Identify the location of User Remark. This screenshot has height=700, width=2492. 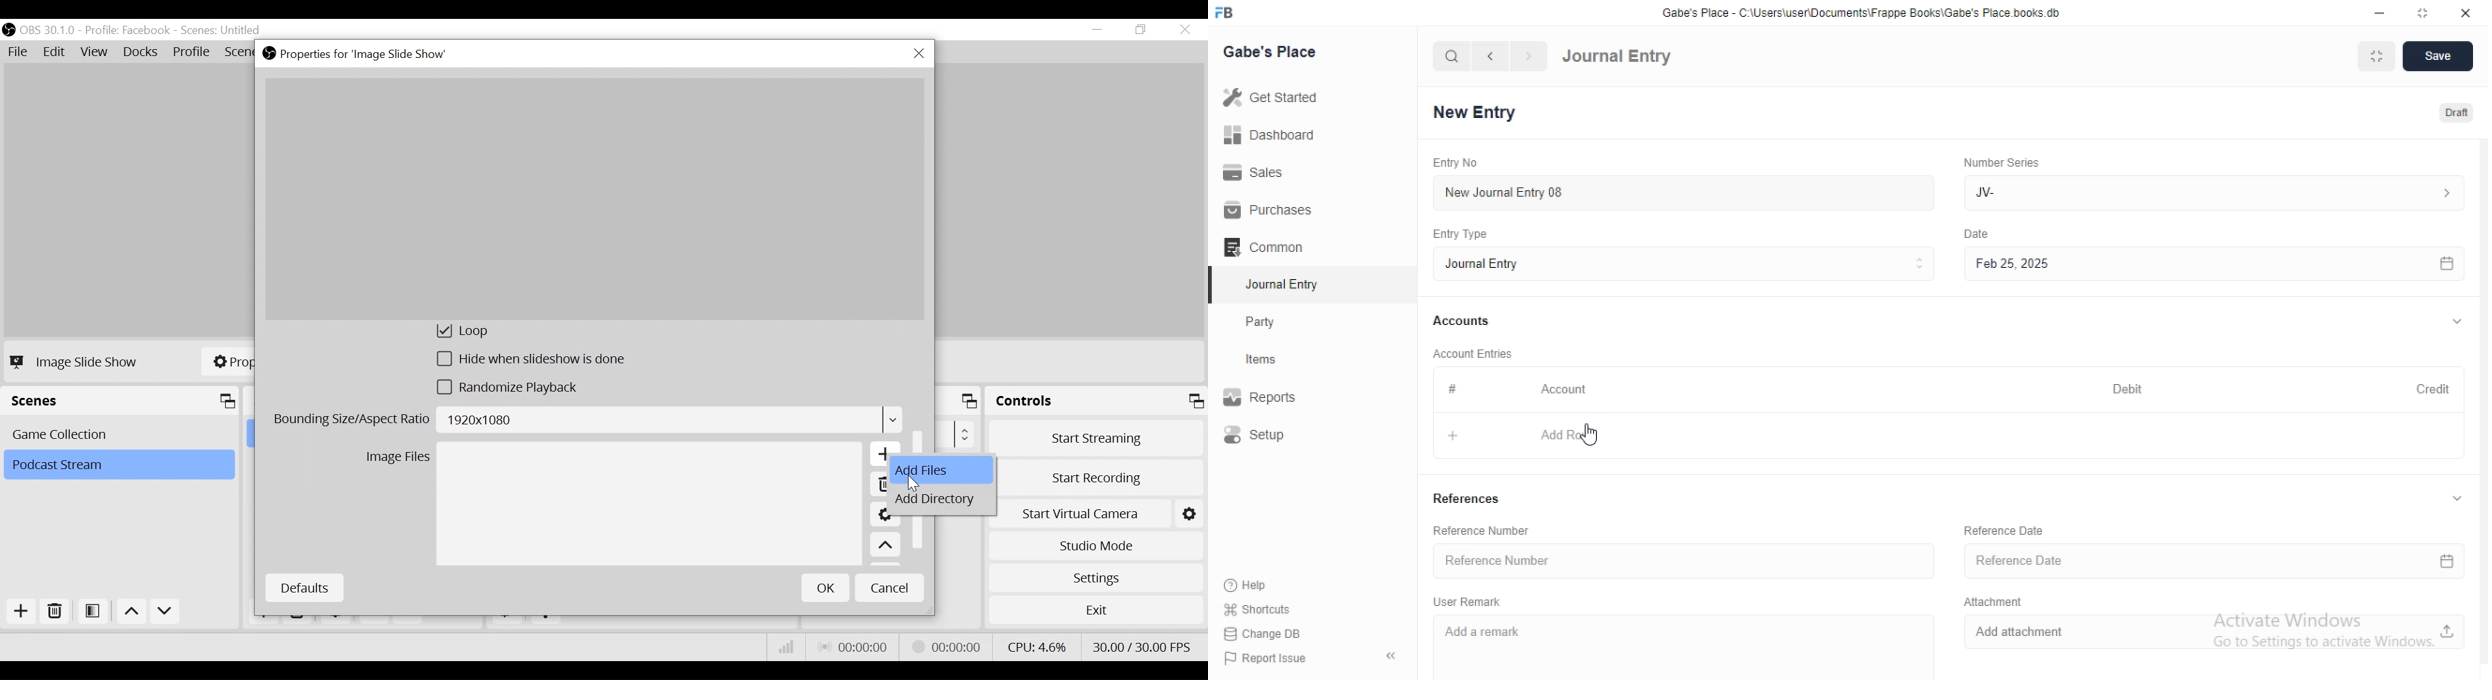
(1469, 602).